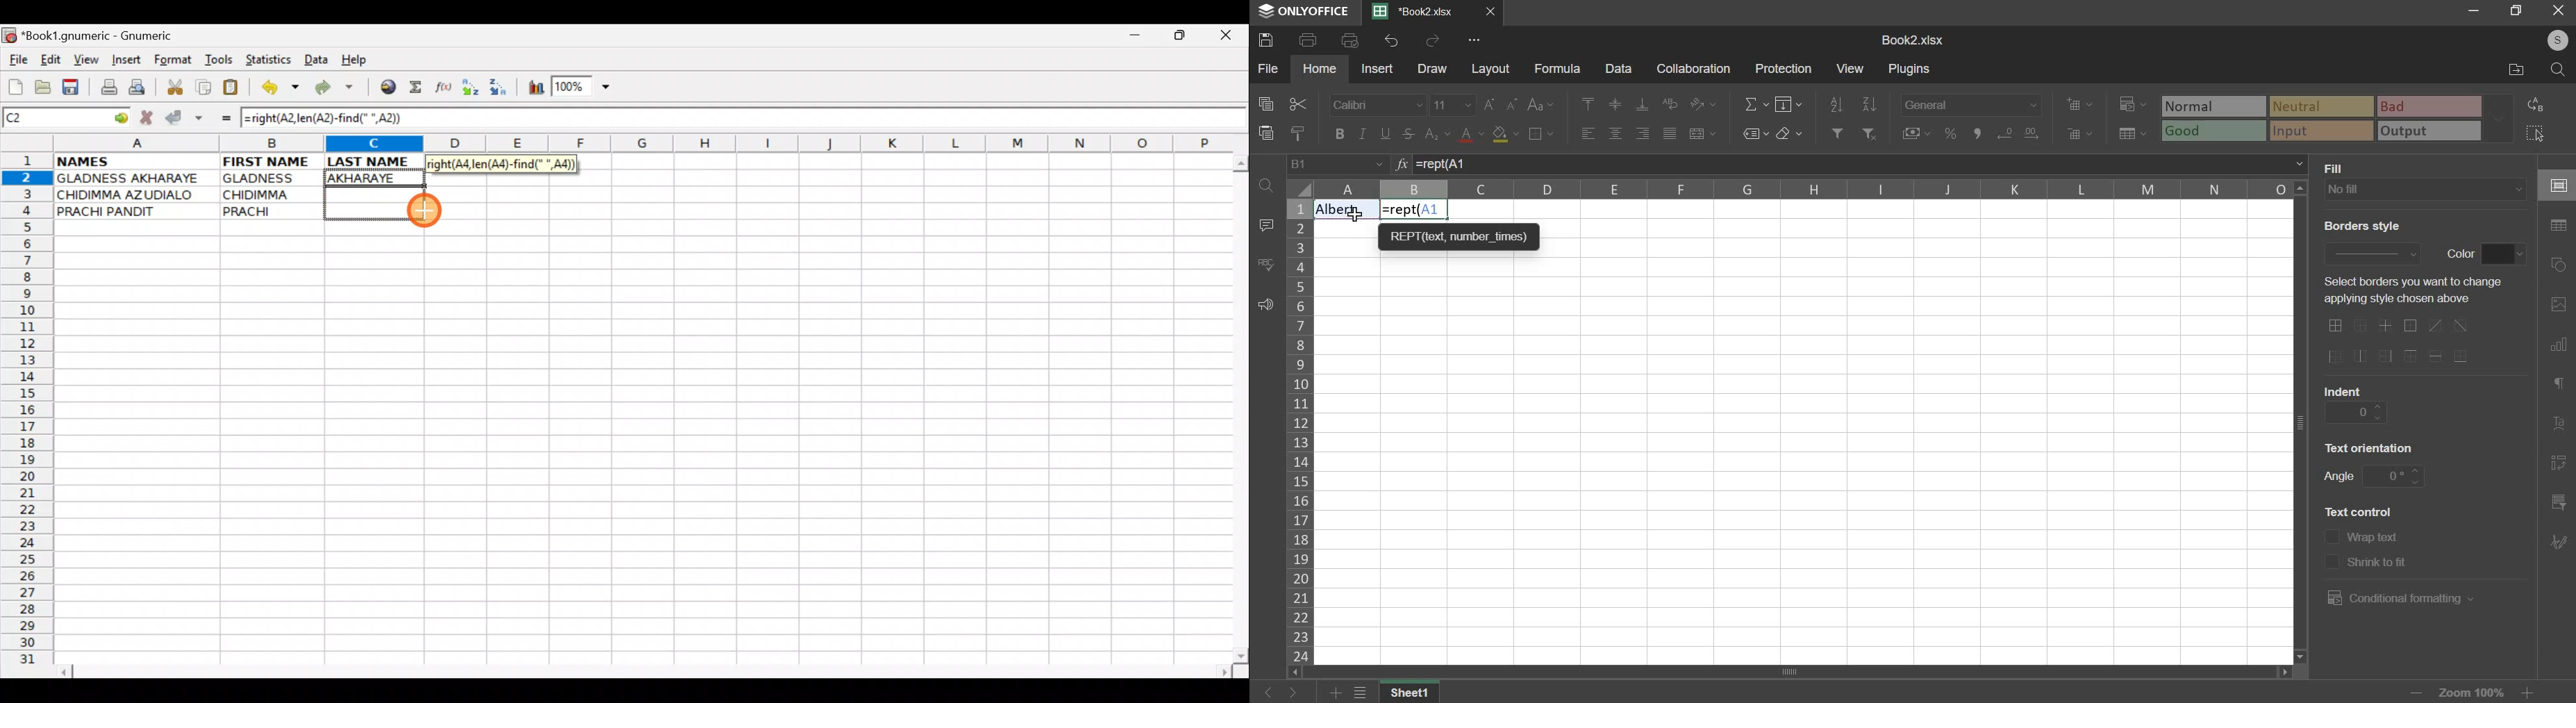 This screenshot has width=2576, height=728. What do you see at coordinates (1361, 693) in the screenshot?
I see `file menu` at bounding box center [1361, 693].